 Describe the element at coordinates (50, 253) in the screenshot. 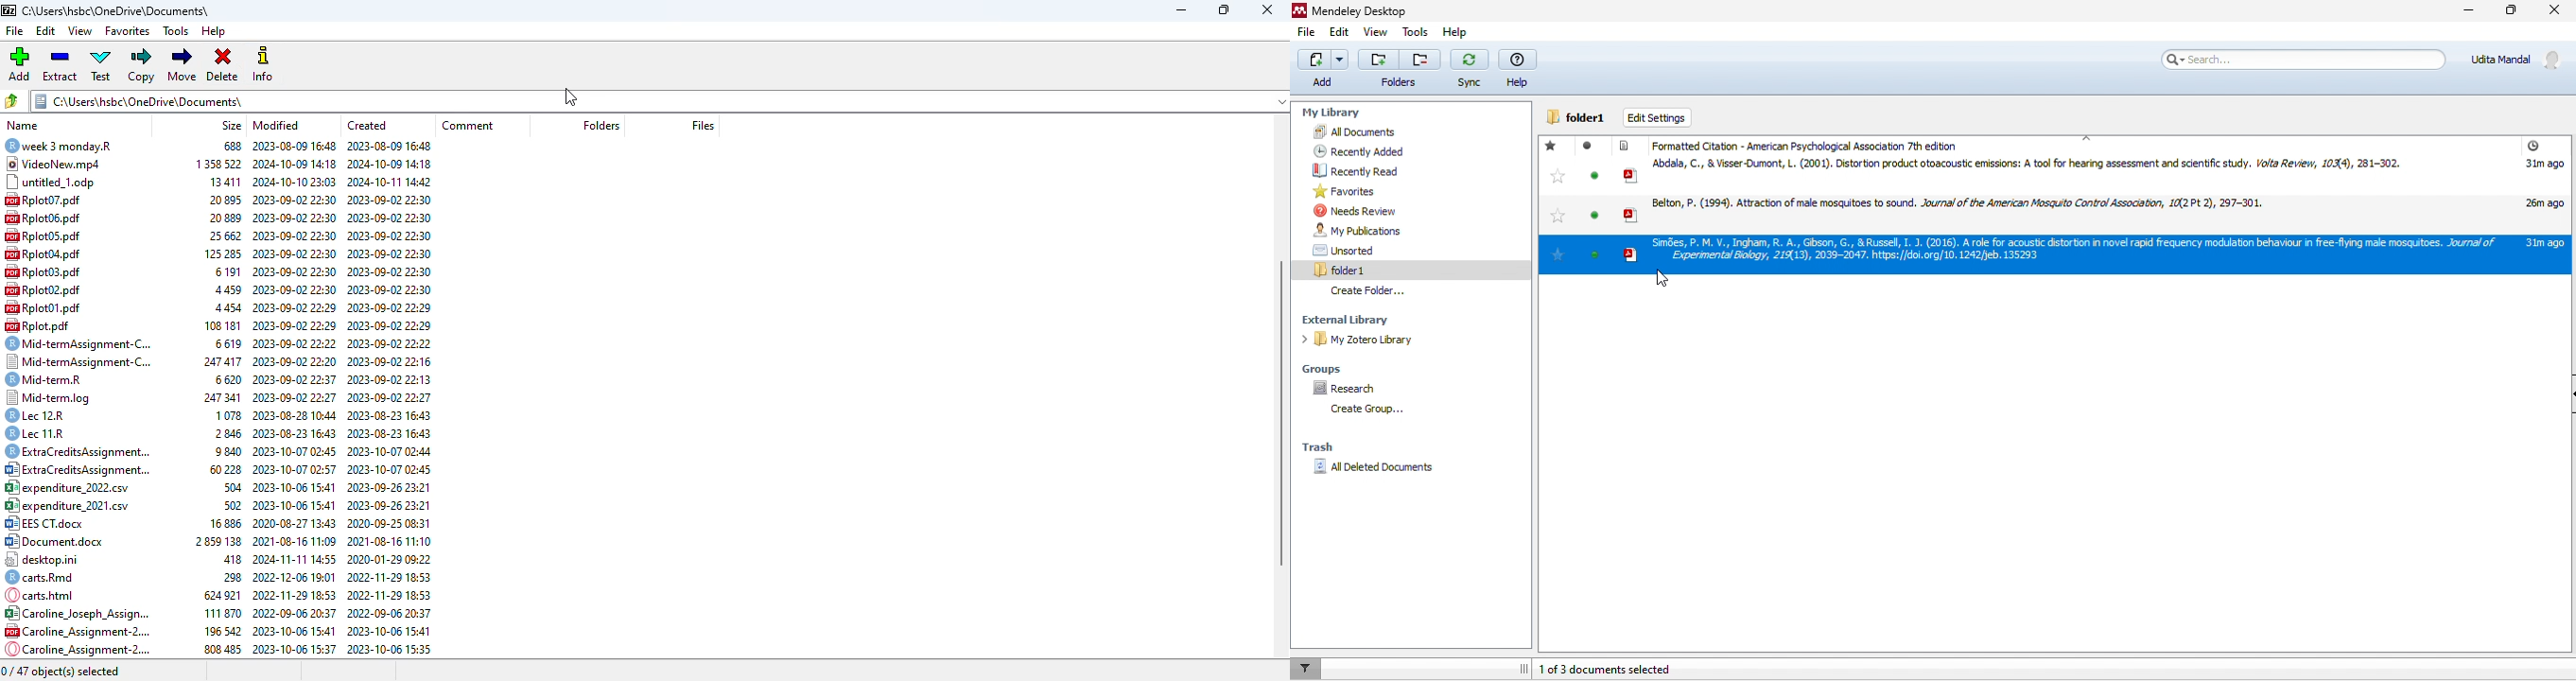

I see ` RplotOd.pdf` at that location.